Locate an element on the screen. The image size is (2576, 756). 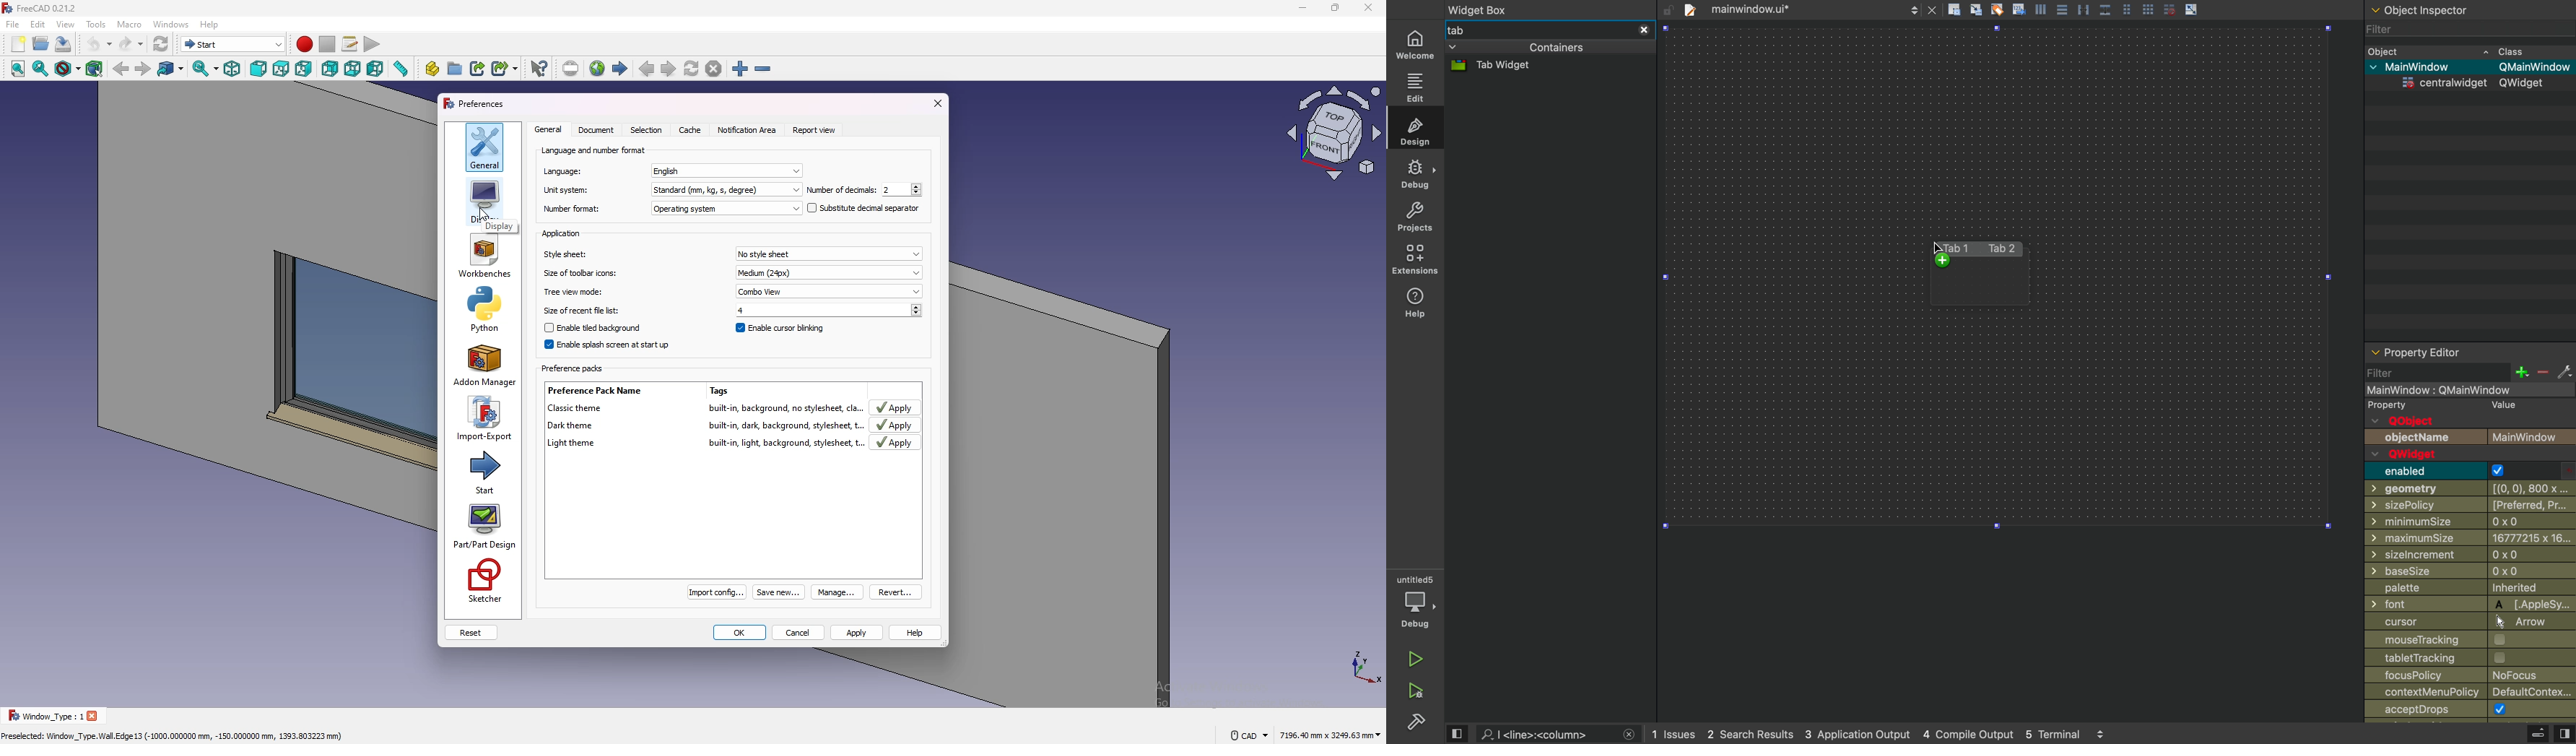
run and debug is located at coordinates (1415, 692).